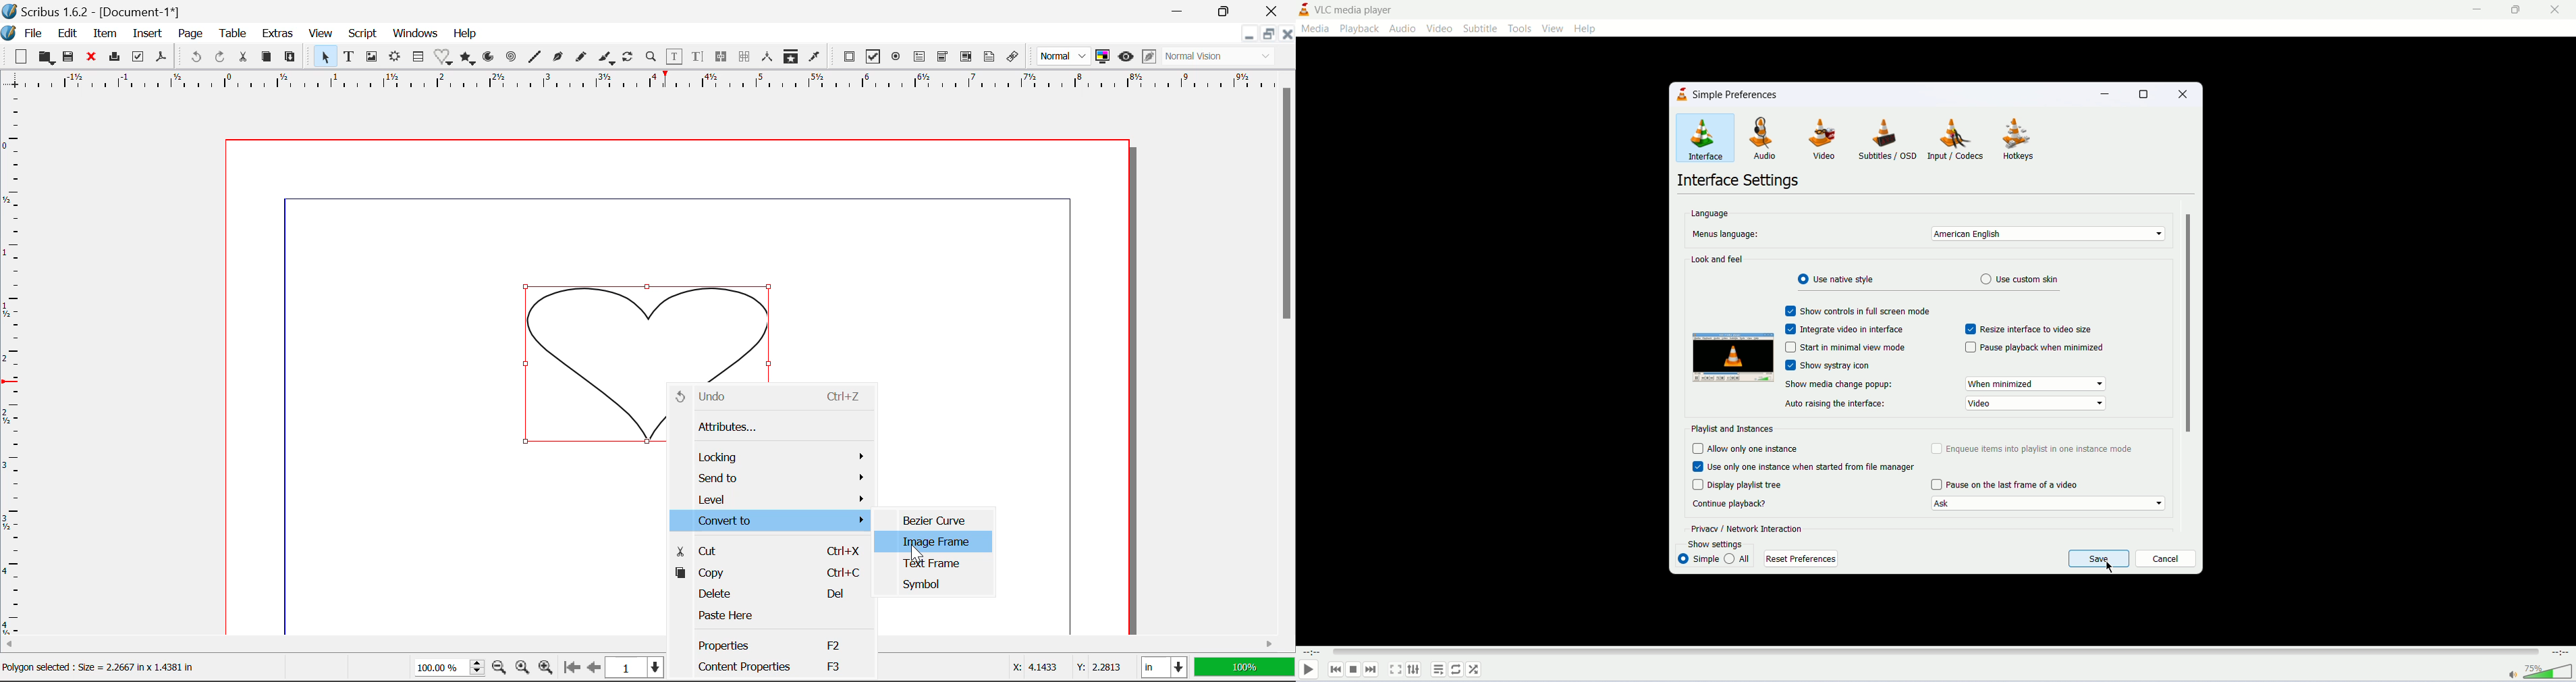 The height and width of the screenshot is (700, 2576). What do you see at coordinates (967, 58) in the screenshot?
I see `Pdf List box` at bounding box center [967, 58].